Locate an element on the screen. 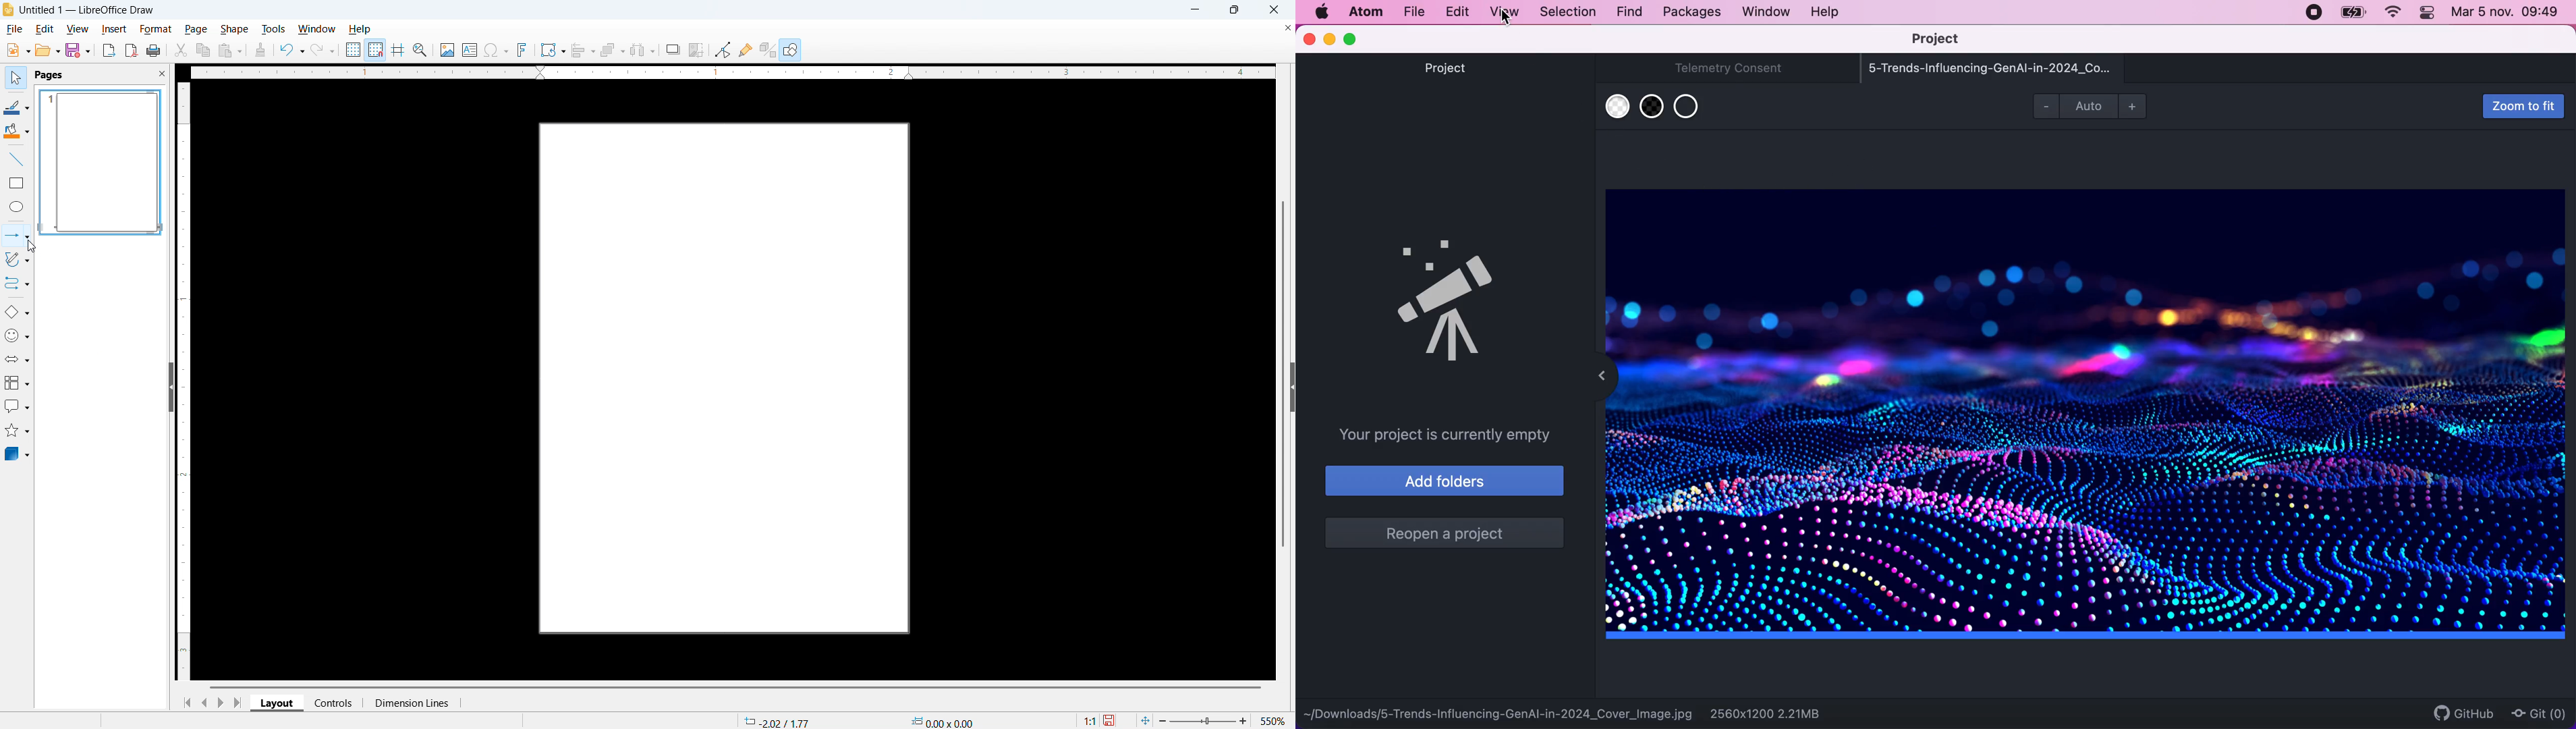  Connectors  is located at coordinates (18, 284).